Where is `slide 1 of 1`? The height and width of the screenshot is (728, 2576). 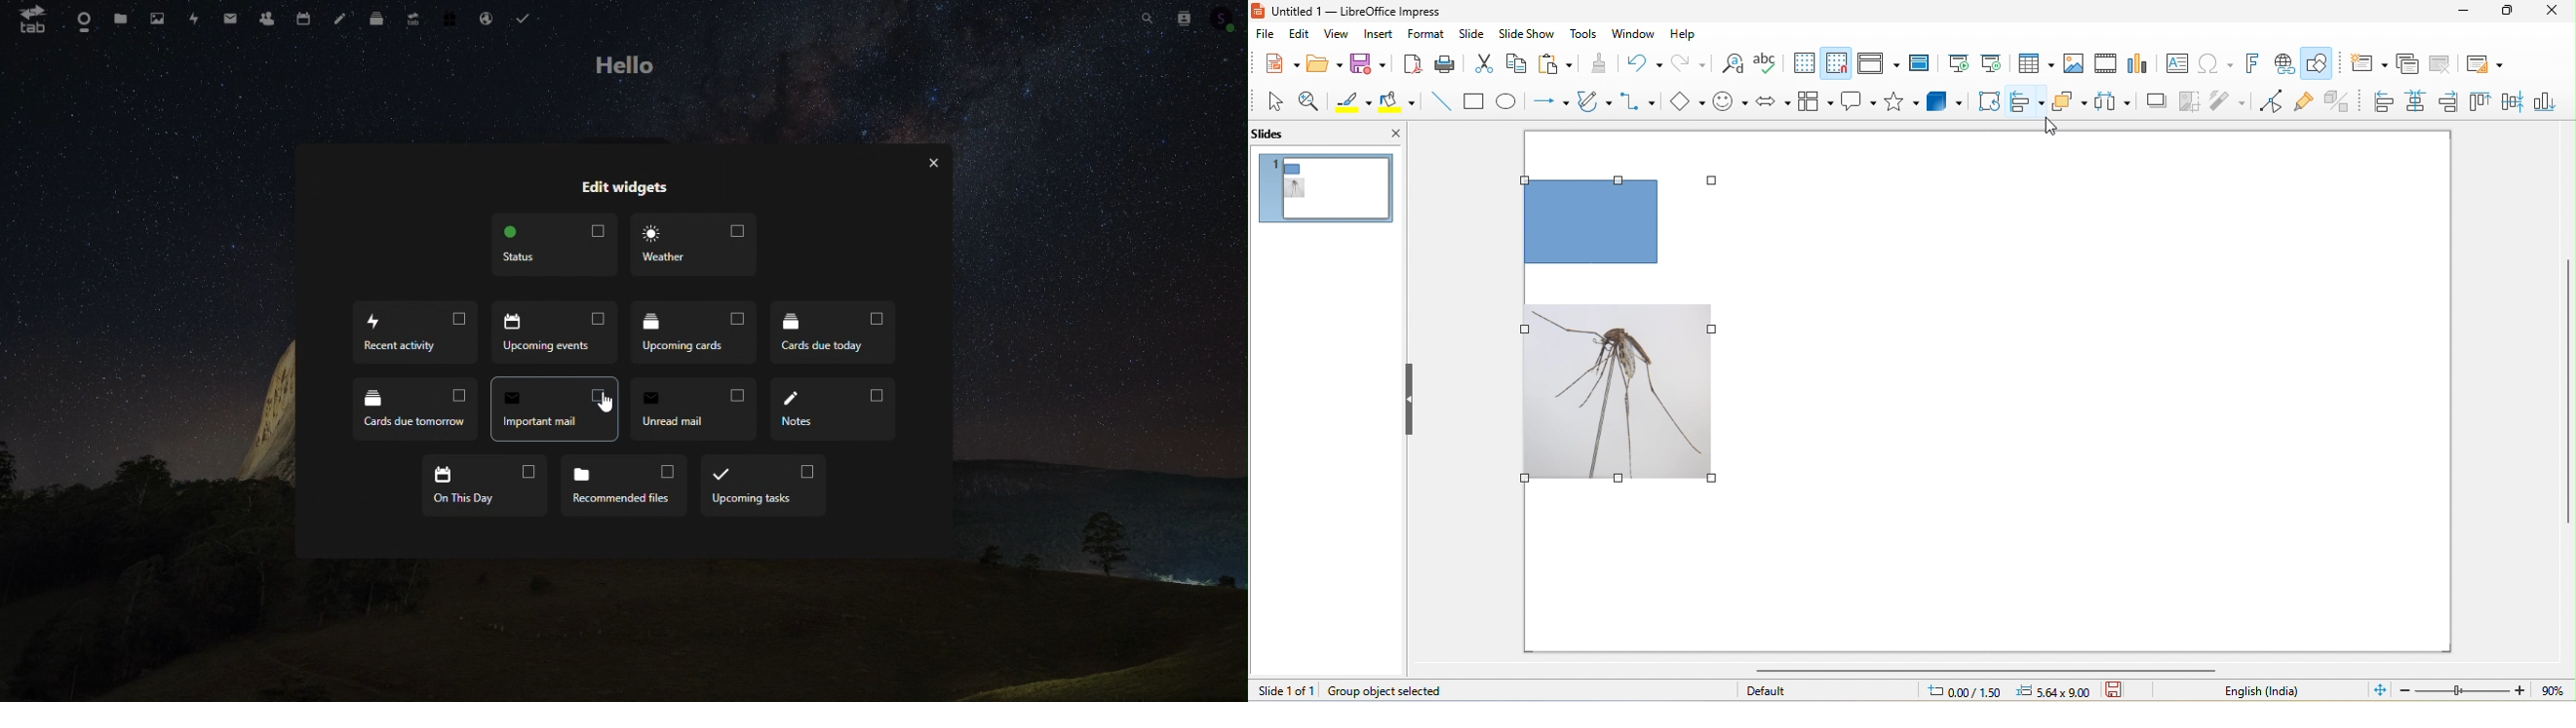 slide 1 of 1 is located at coordinates (1285, 690).